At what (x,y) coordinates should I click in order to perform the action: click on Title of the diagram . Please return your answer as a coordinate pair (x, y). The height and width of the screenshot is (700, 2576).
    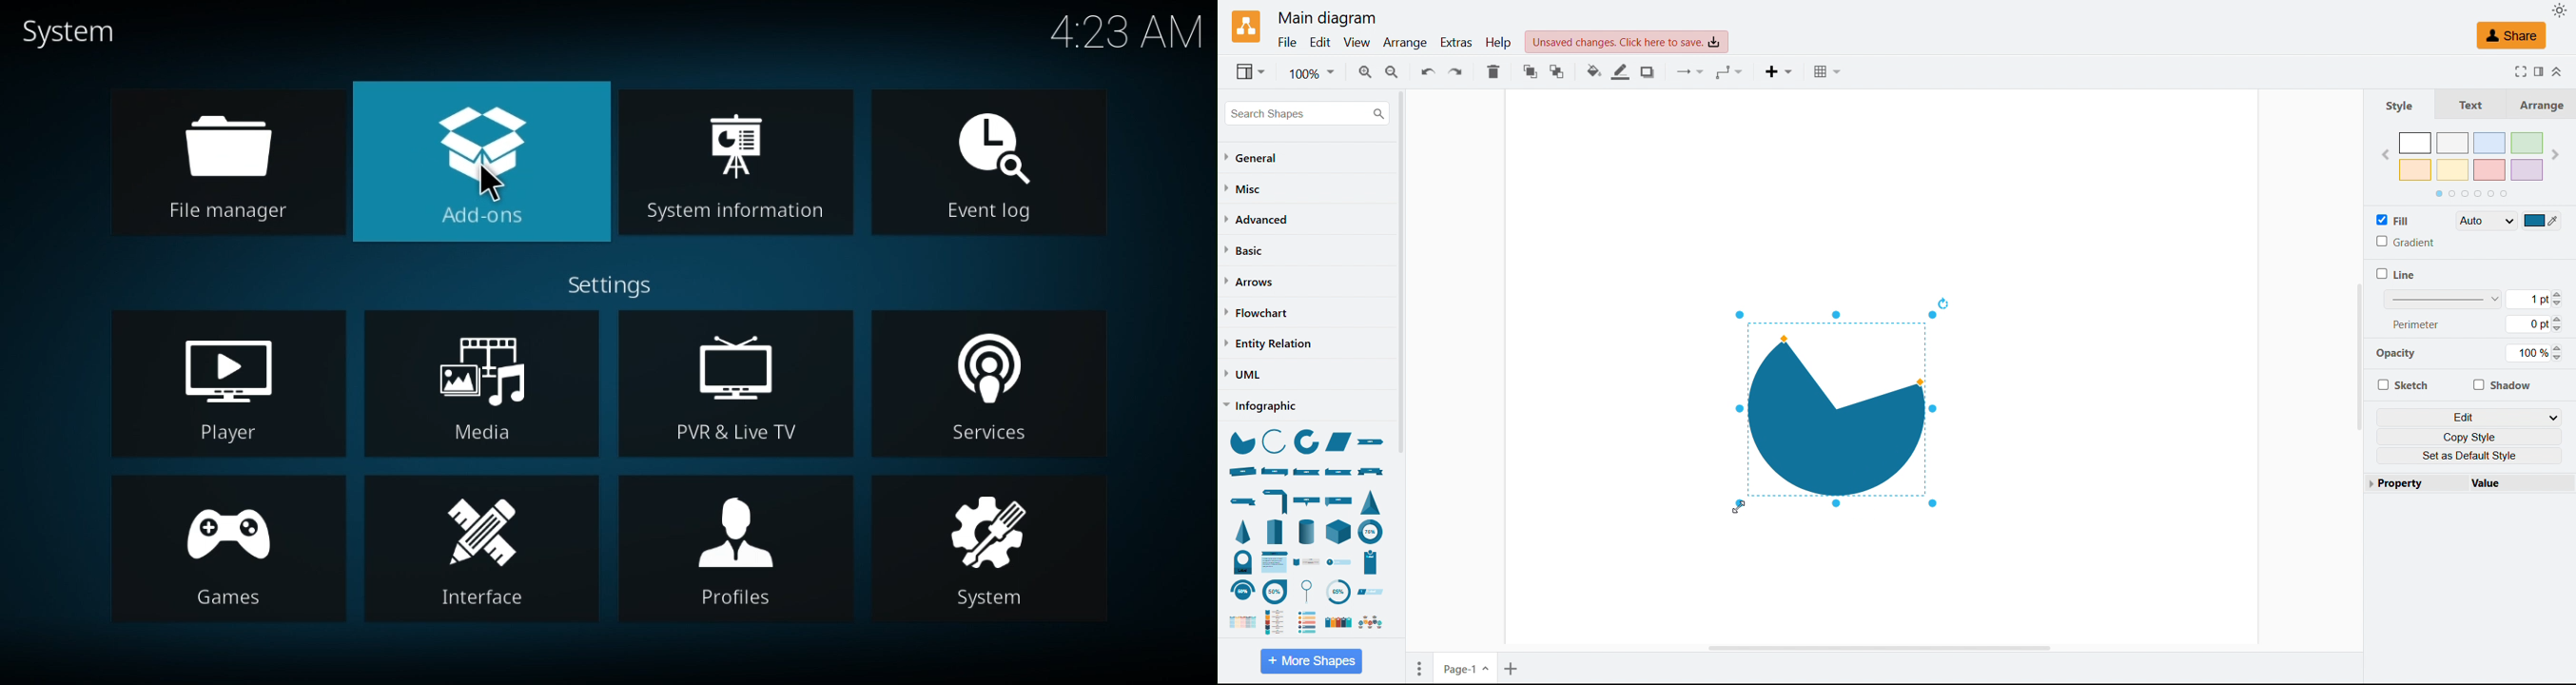
    Looking at the image, I should click on (1326, 18).